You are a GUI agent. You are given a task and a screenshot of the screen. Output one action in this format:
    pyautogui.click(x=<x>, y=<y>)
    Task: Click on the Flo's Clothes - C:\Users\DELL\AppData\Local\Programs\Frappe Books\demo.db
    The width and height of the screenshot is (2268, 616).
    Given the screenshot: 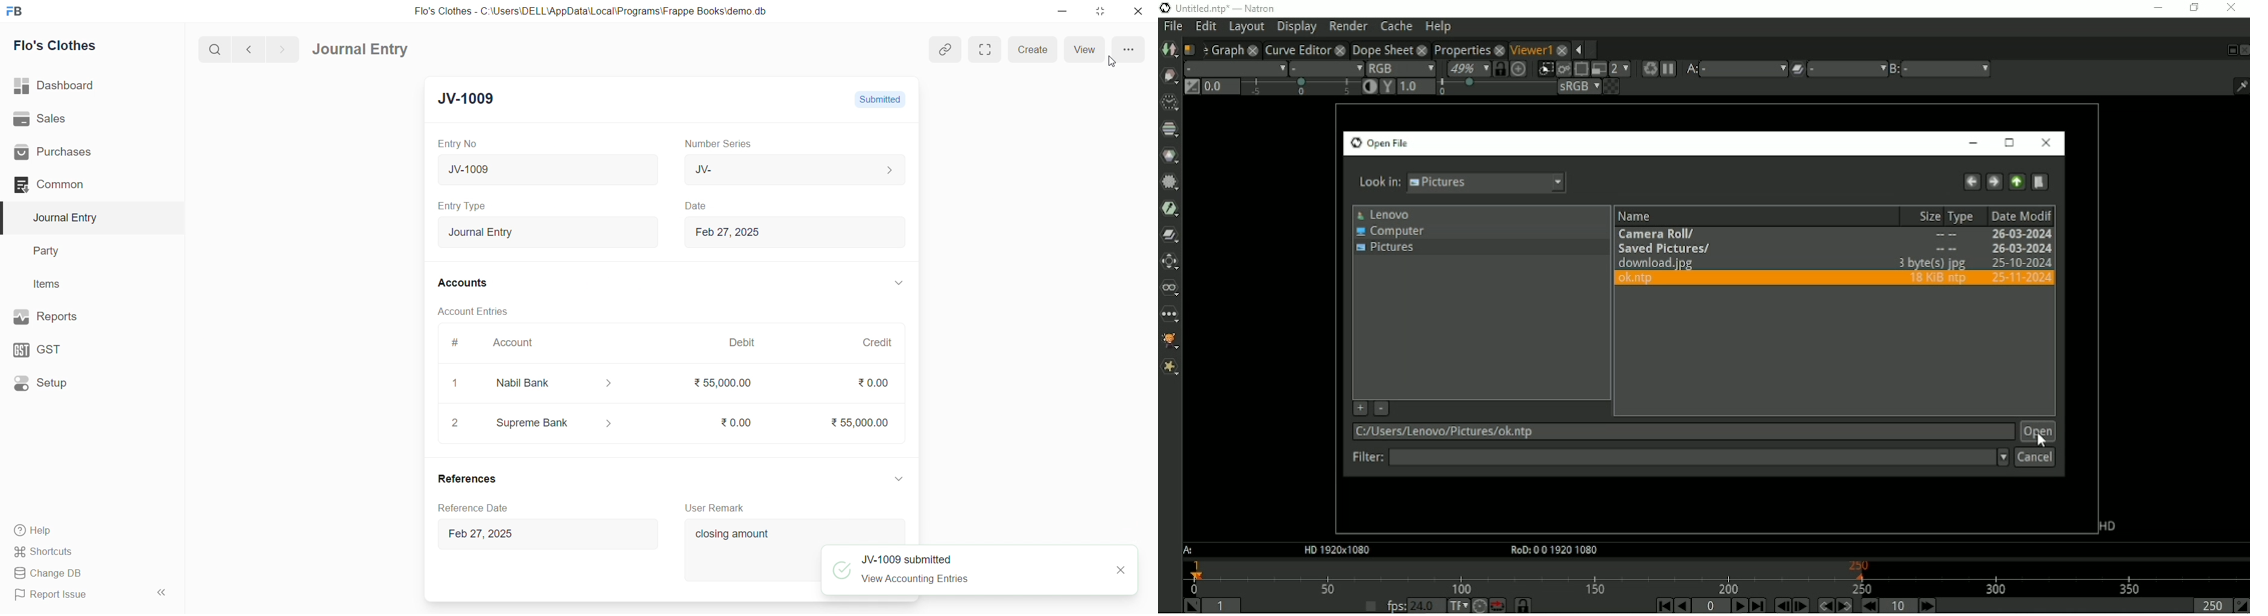 What is the action you would take?
    pyautogui.click(x=590, y=10)
    